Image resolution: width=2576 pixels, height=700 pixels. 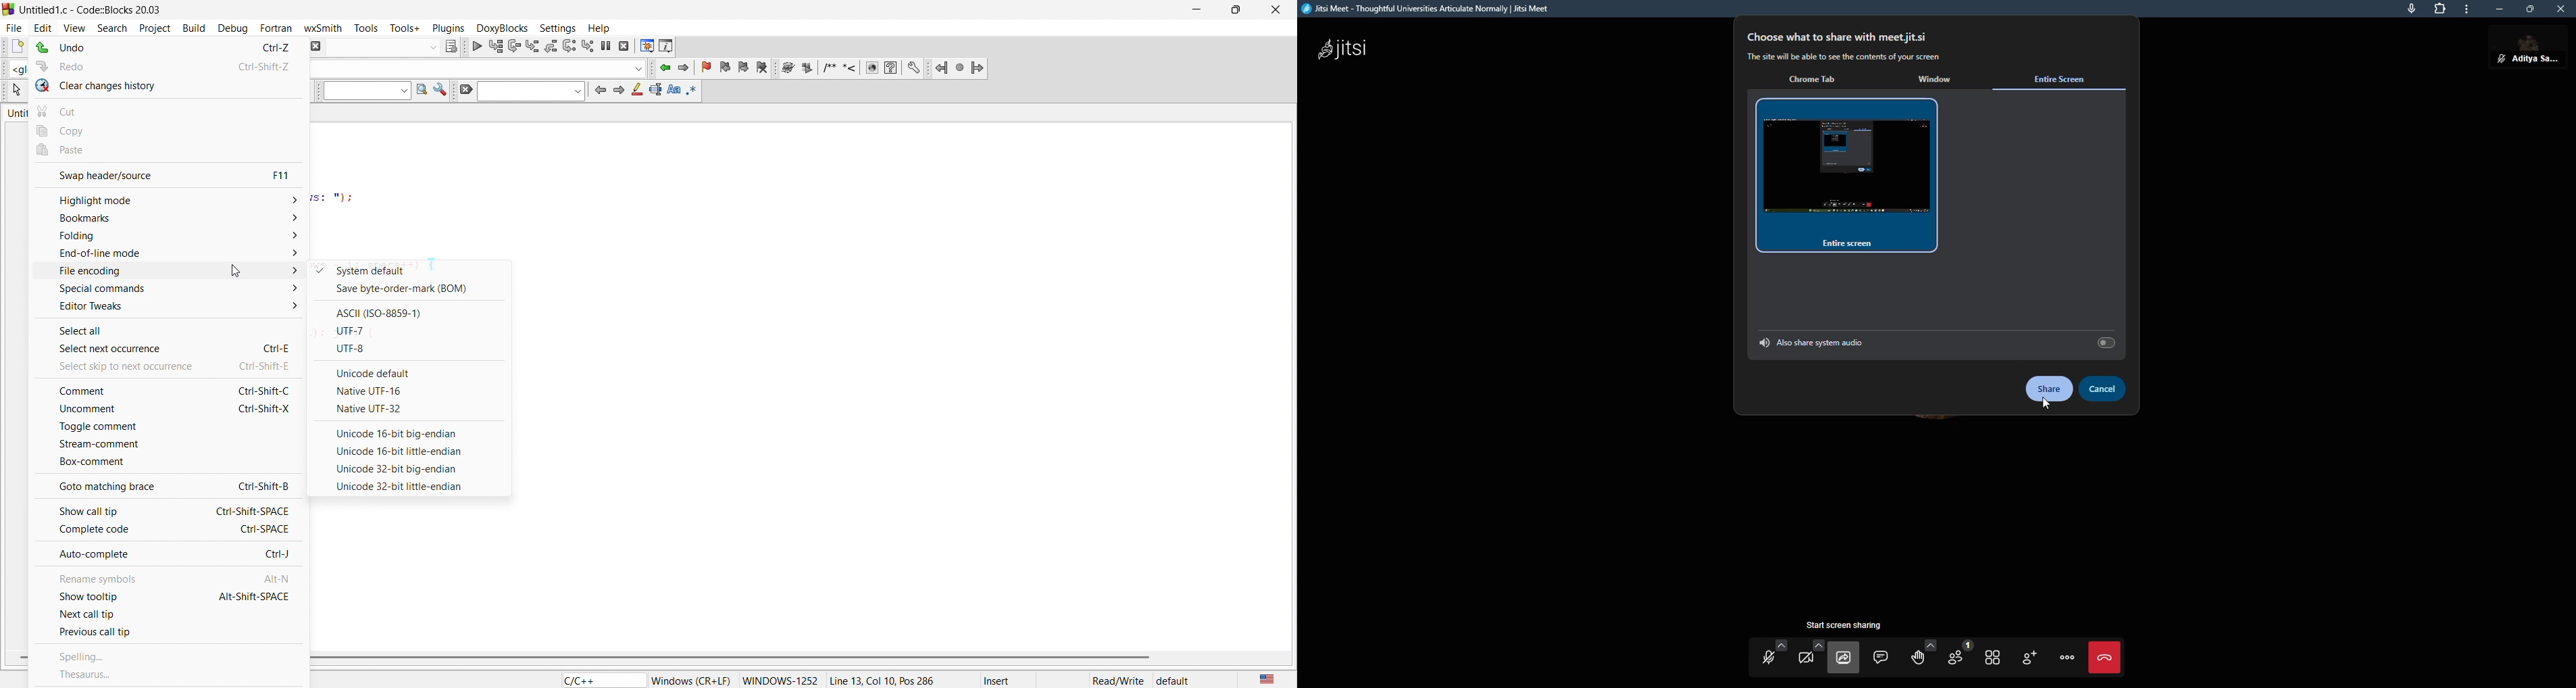 What do you see at coordinates (169, 255) in the screenshot?
I see `end of line mode` at bounding box center [169, 255].